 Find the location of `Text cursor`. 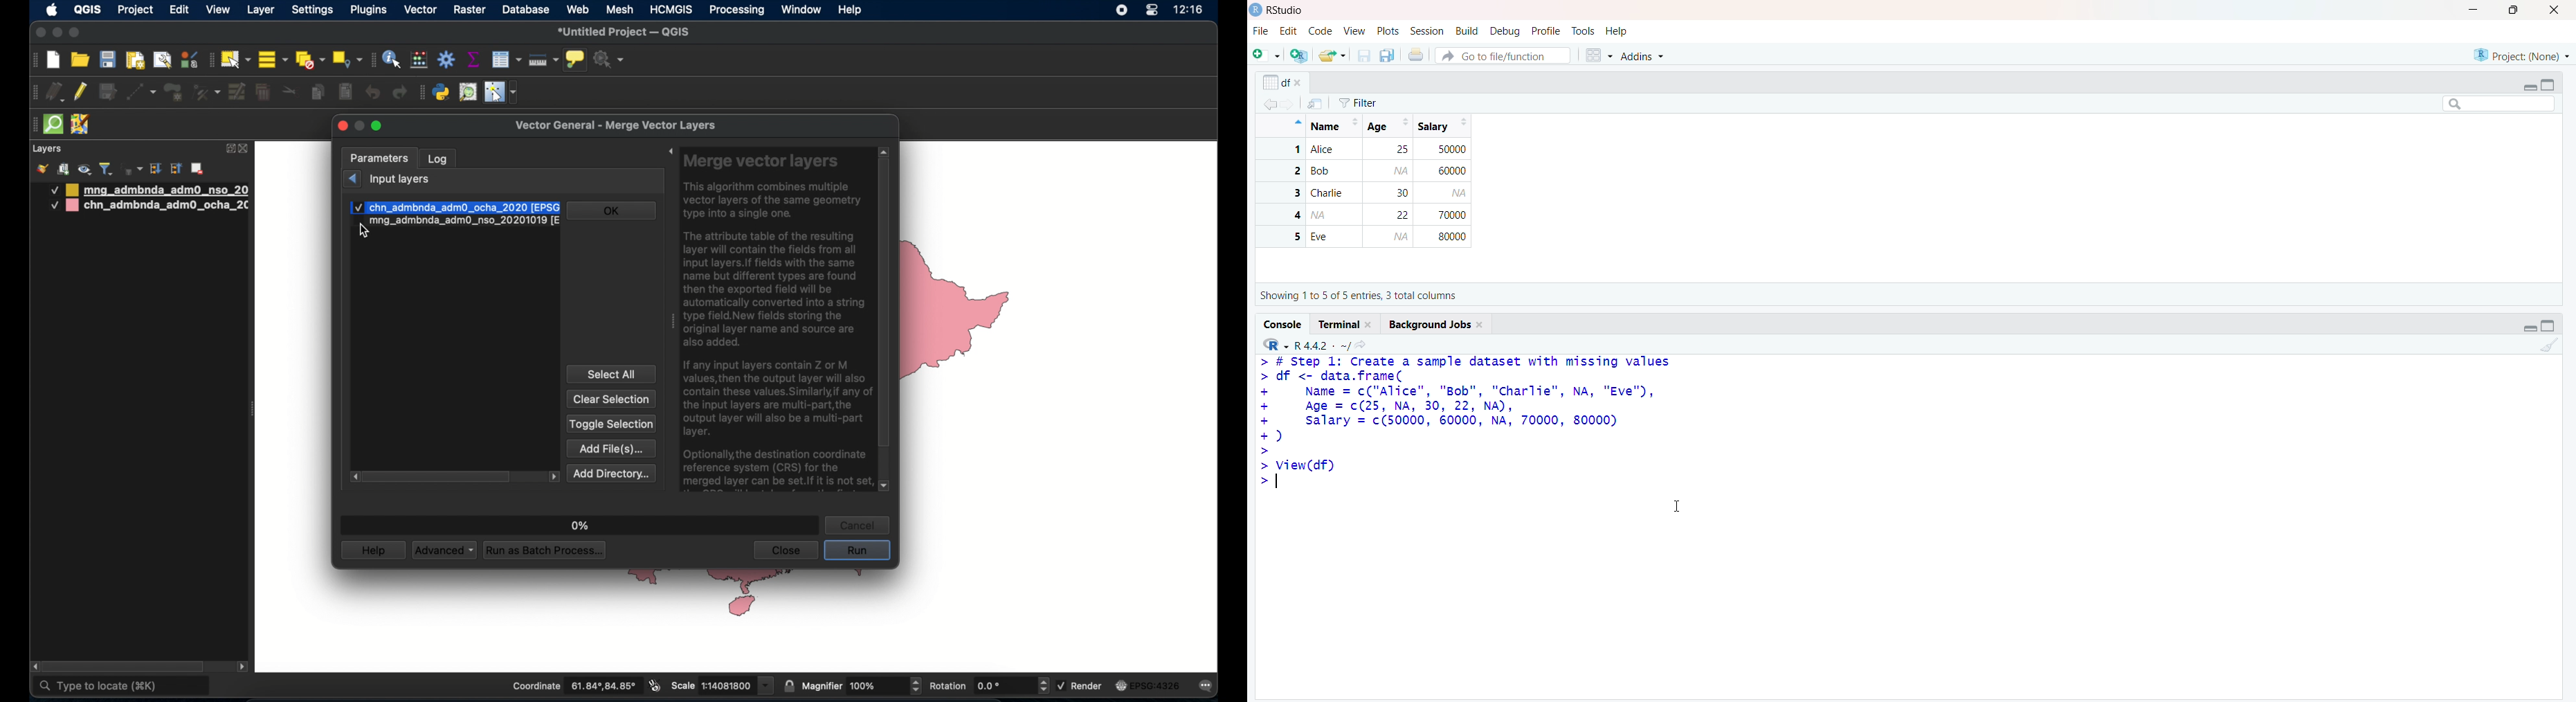

Text cursor is located at coordinates (1680, 504).